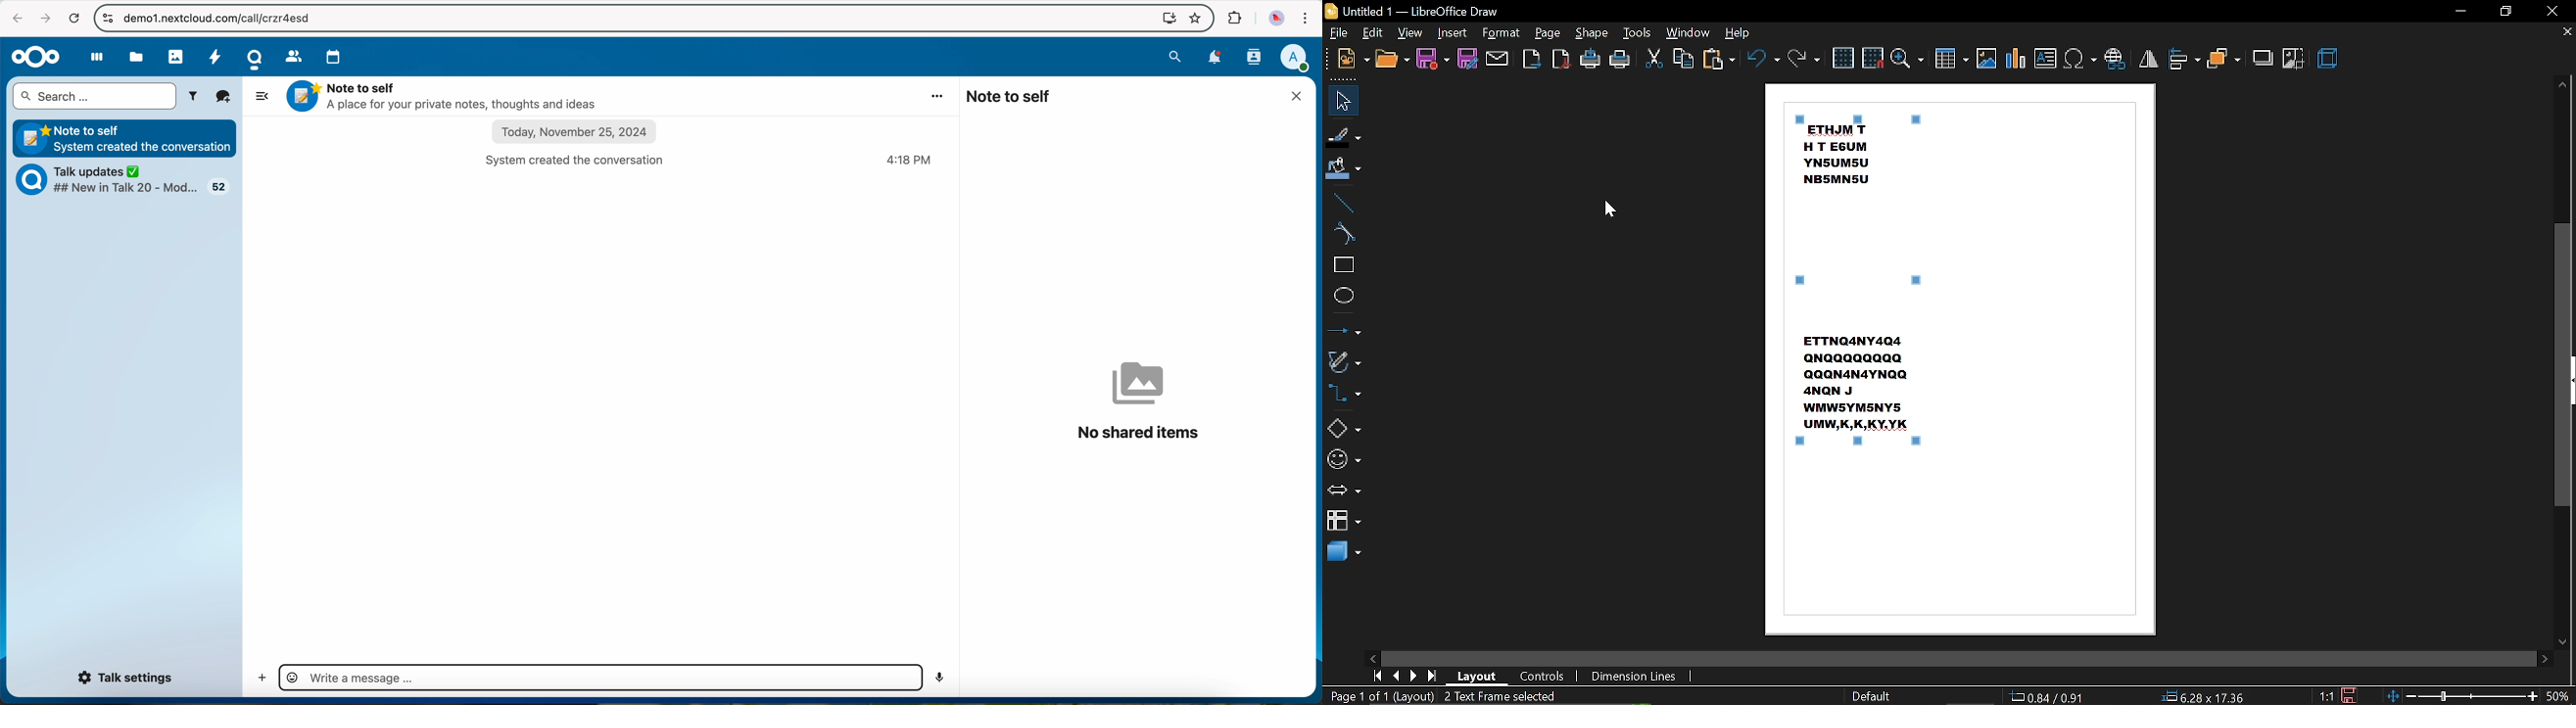 The image size is (2576, 728). What do you see at coordinates (1410, 33) in the screenshot?
I see `view` at bounding box center [1410, 33].